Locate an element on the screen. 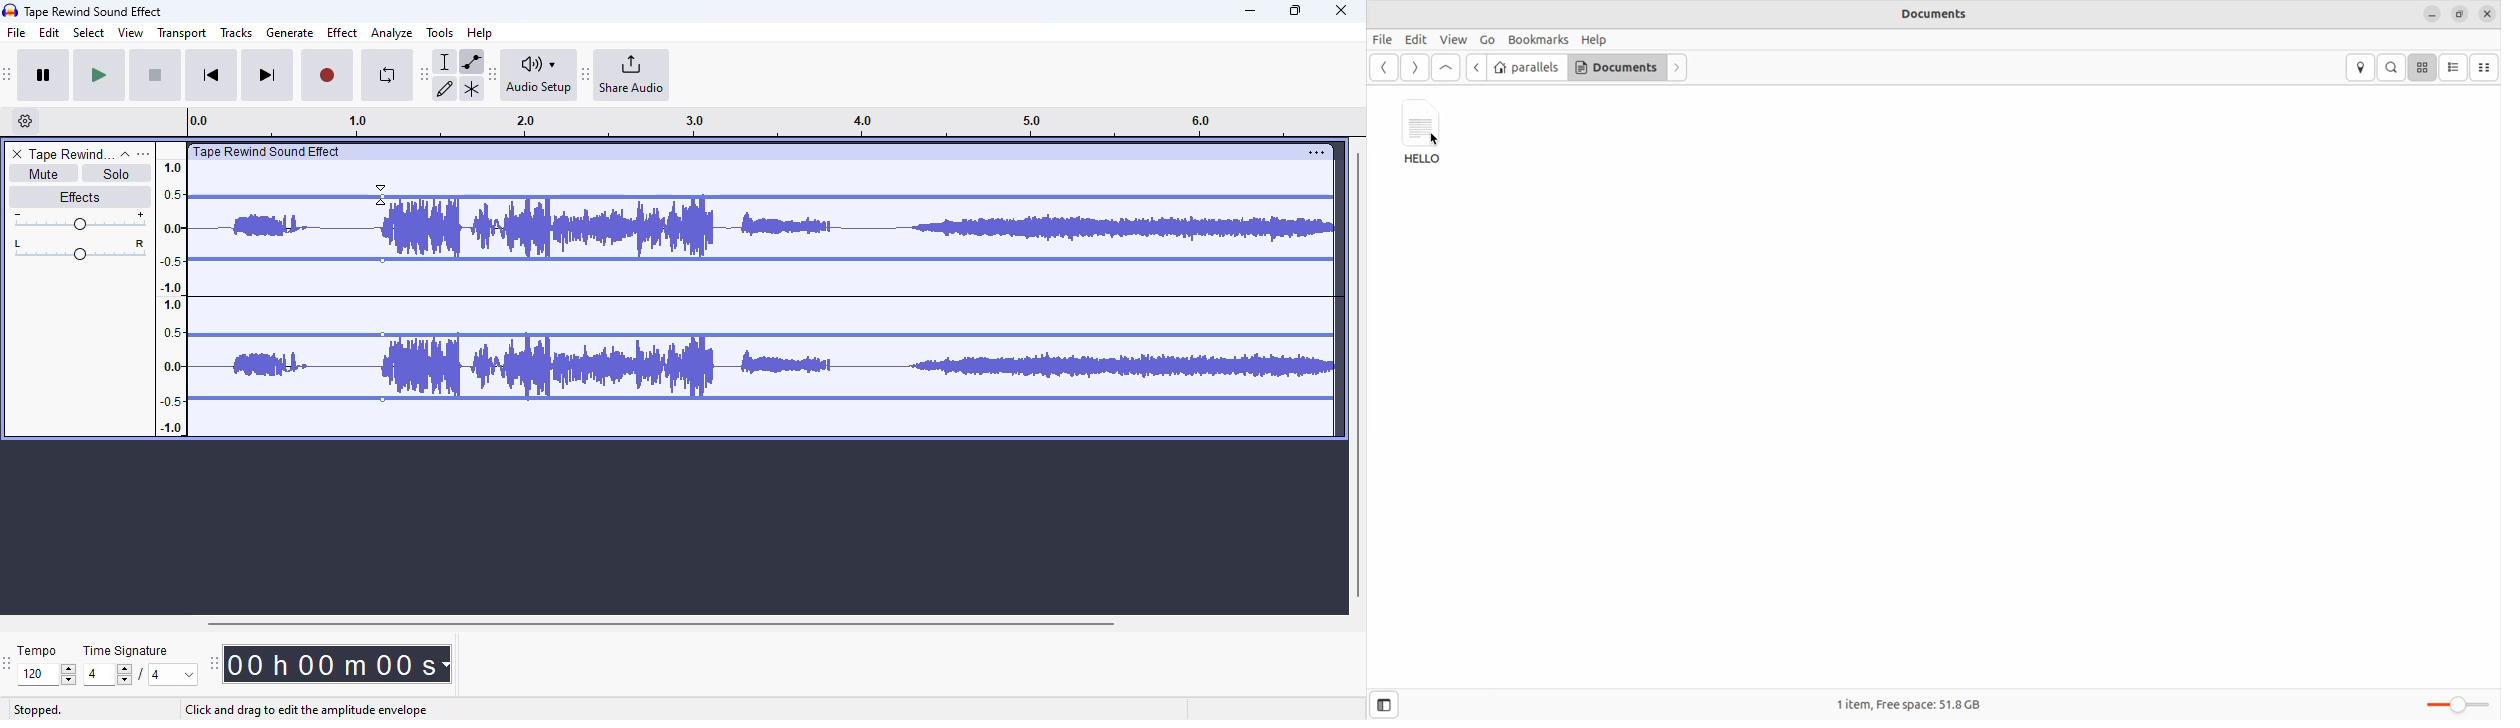 The width and height of the screenshot is (2520, 728). Volume of the track reduced is located at coordinates (279, 290).